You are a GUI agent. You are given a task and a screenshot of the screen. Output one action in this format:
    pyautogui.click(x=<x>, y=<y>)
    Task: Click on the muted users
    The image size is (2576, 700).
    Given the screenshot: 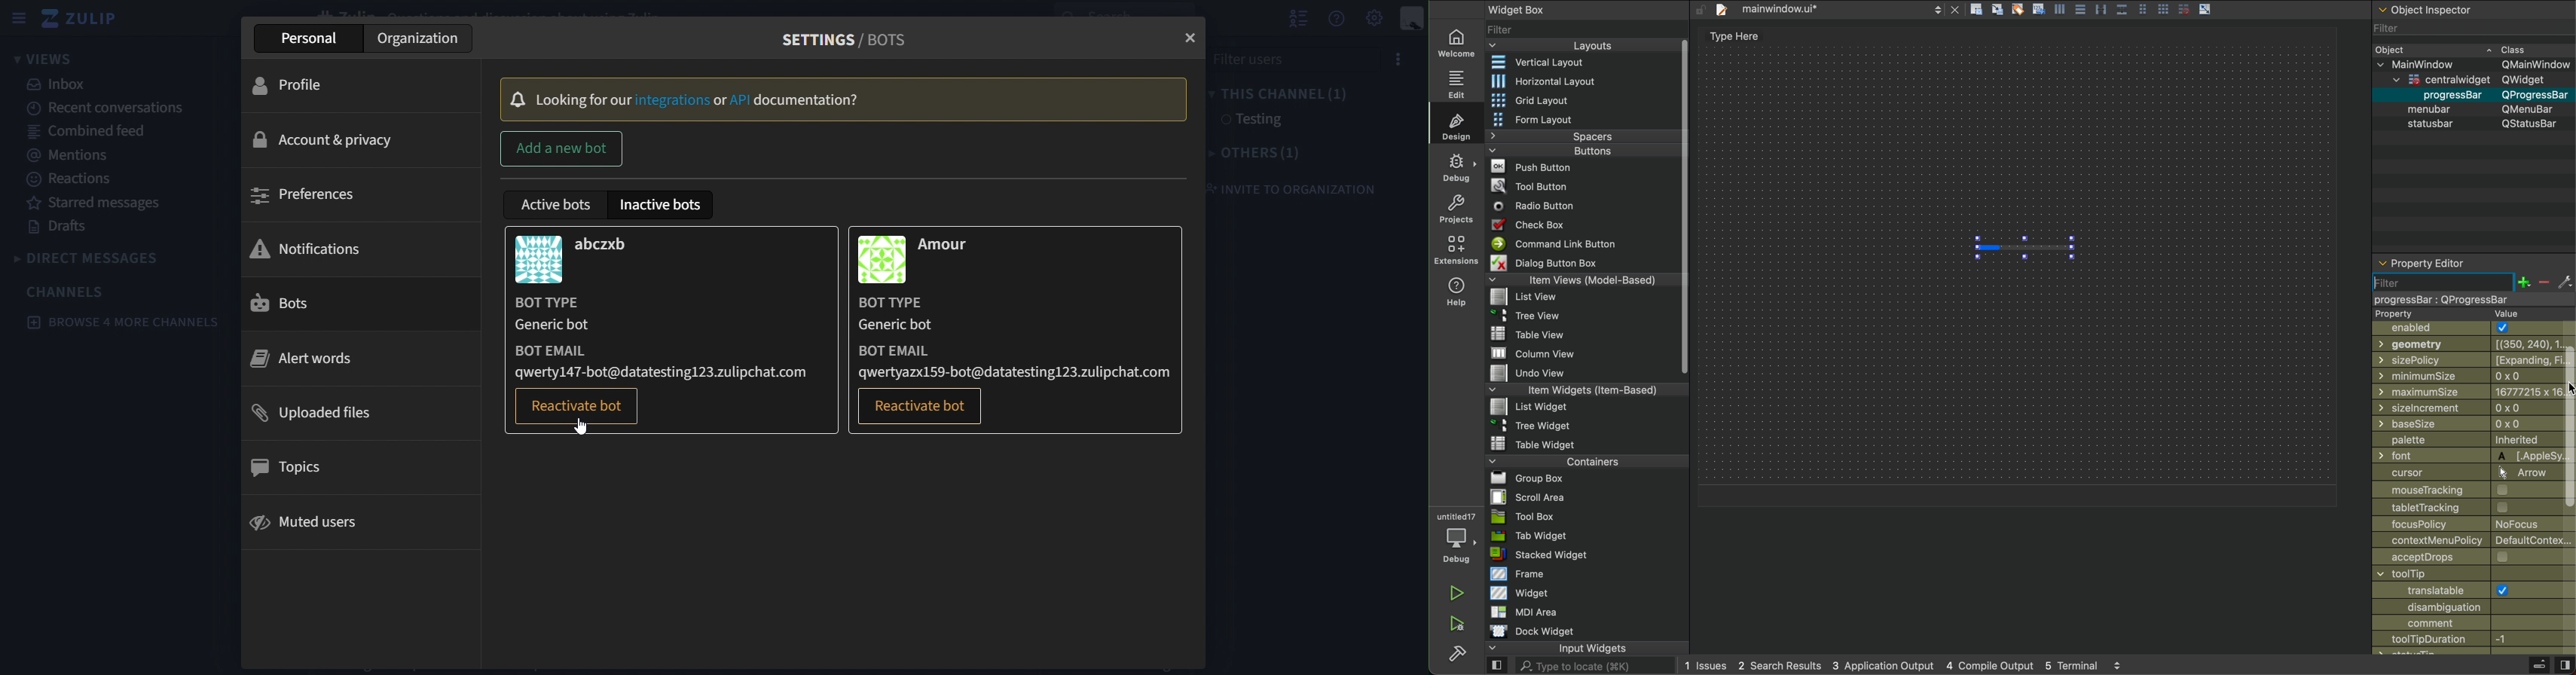 What is the action you would take?
    pyautogui.click(x=306, y=524)
    